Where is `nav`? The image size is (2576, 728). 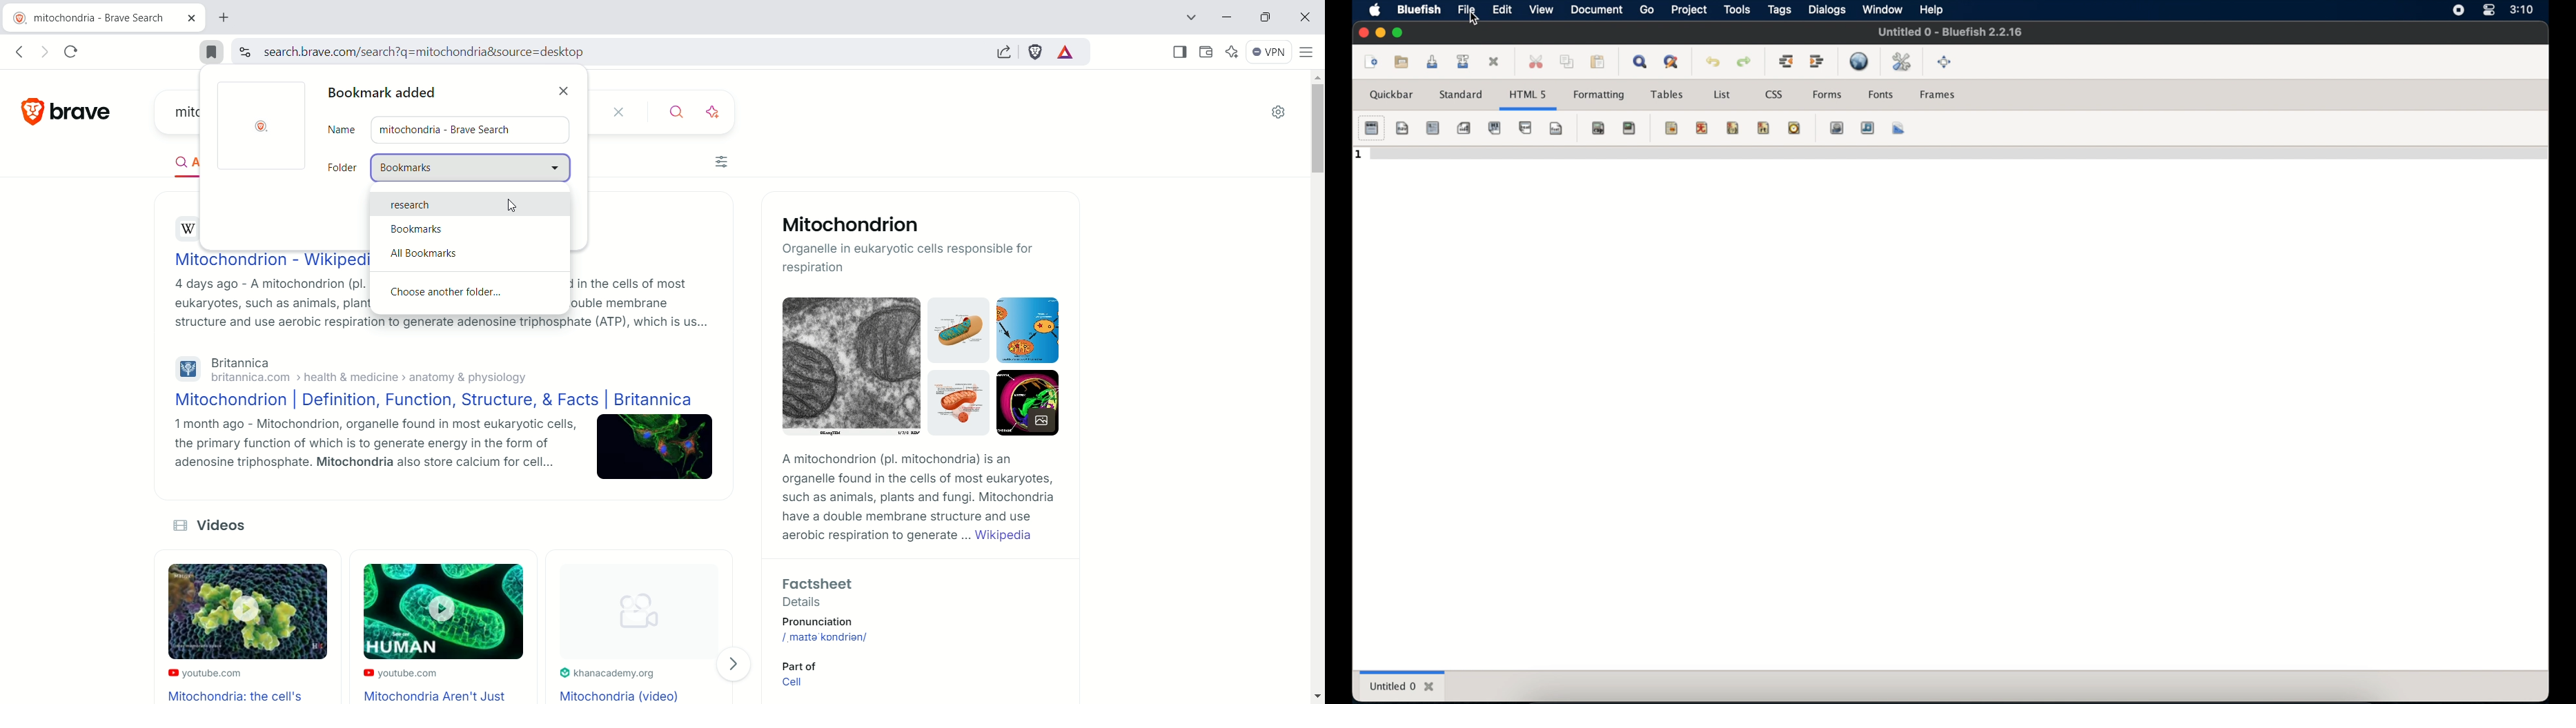
nav is located at coordinates (1403, 128).